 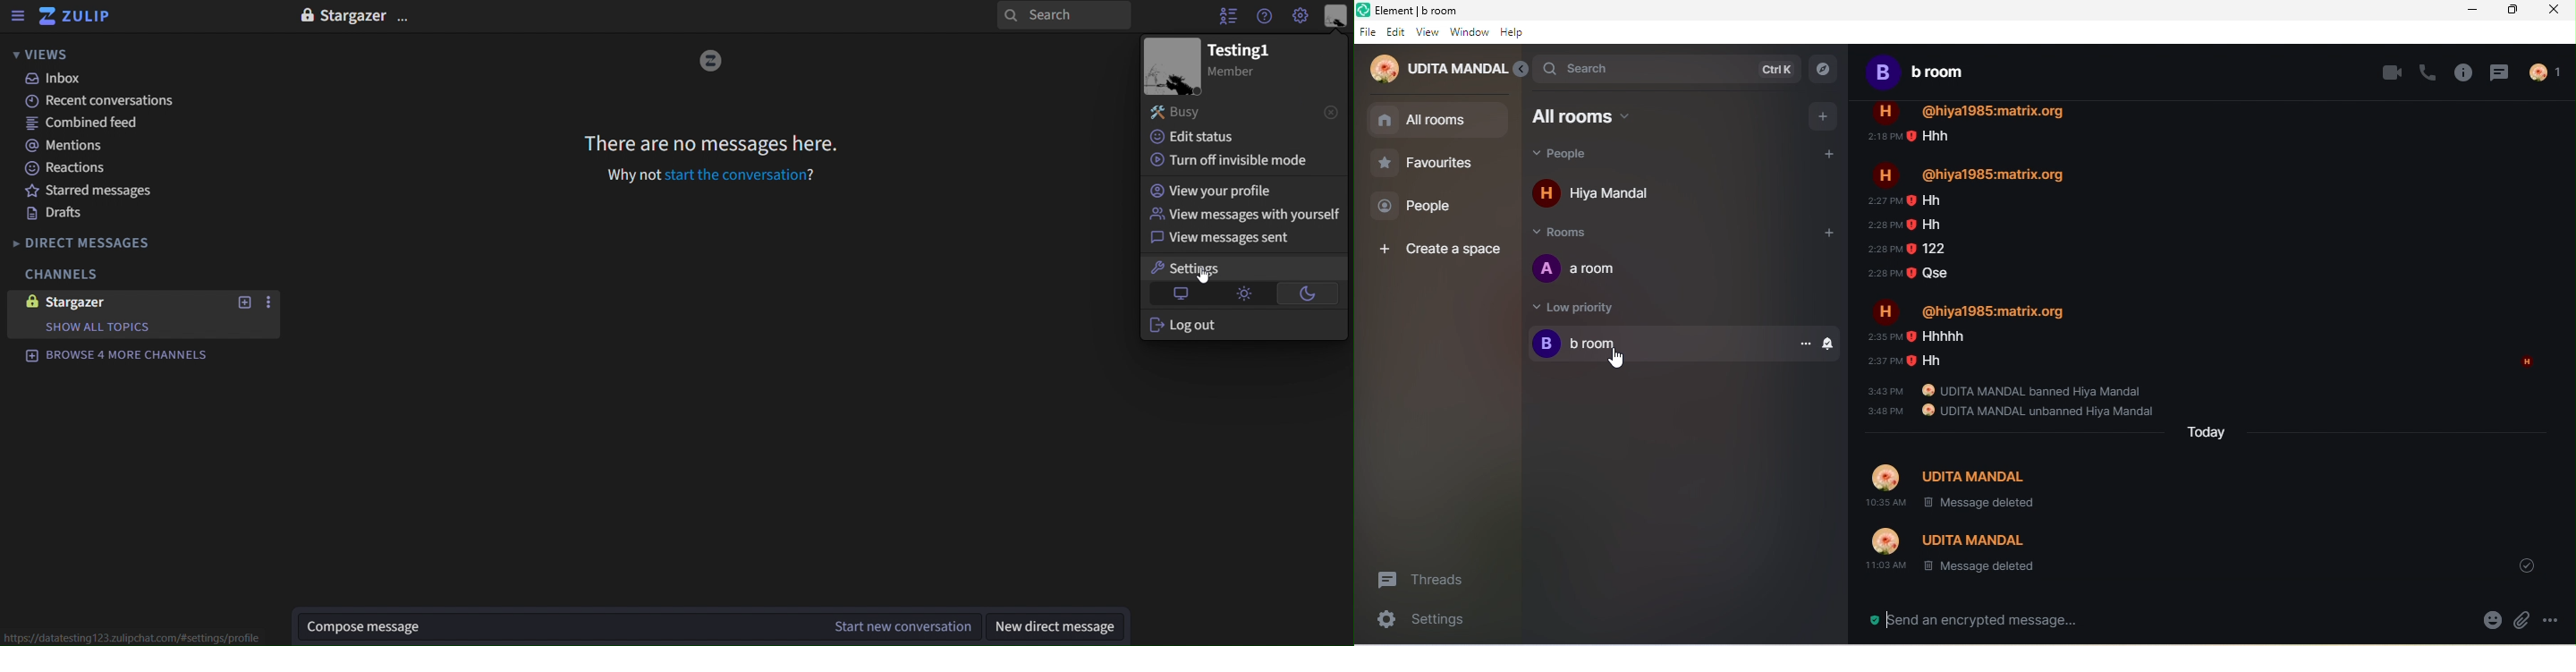 What do you see at coordinates (1181, 295) in the screenshot?
I see `default` at bounding box center [1181, 295].